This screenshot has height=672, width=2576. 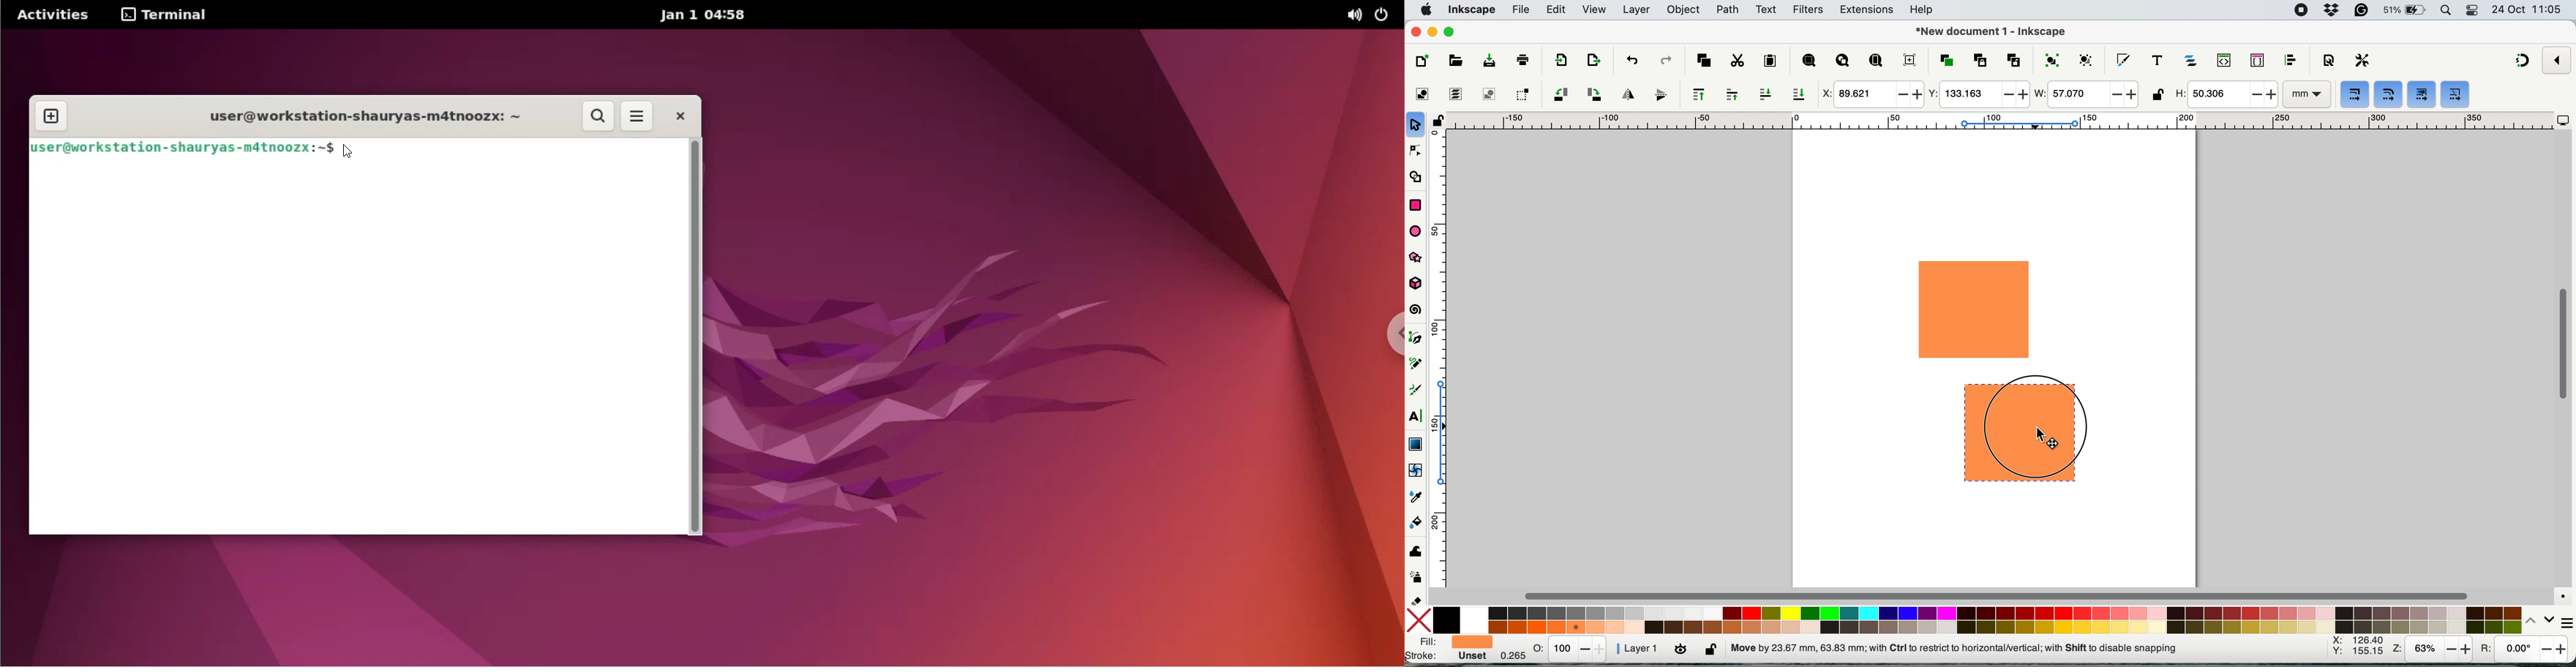 What do you see at coordinates (2474, 11) in the screenshot?
I see `control center` at bounding box center [2474, 11].